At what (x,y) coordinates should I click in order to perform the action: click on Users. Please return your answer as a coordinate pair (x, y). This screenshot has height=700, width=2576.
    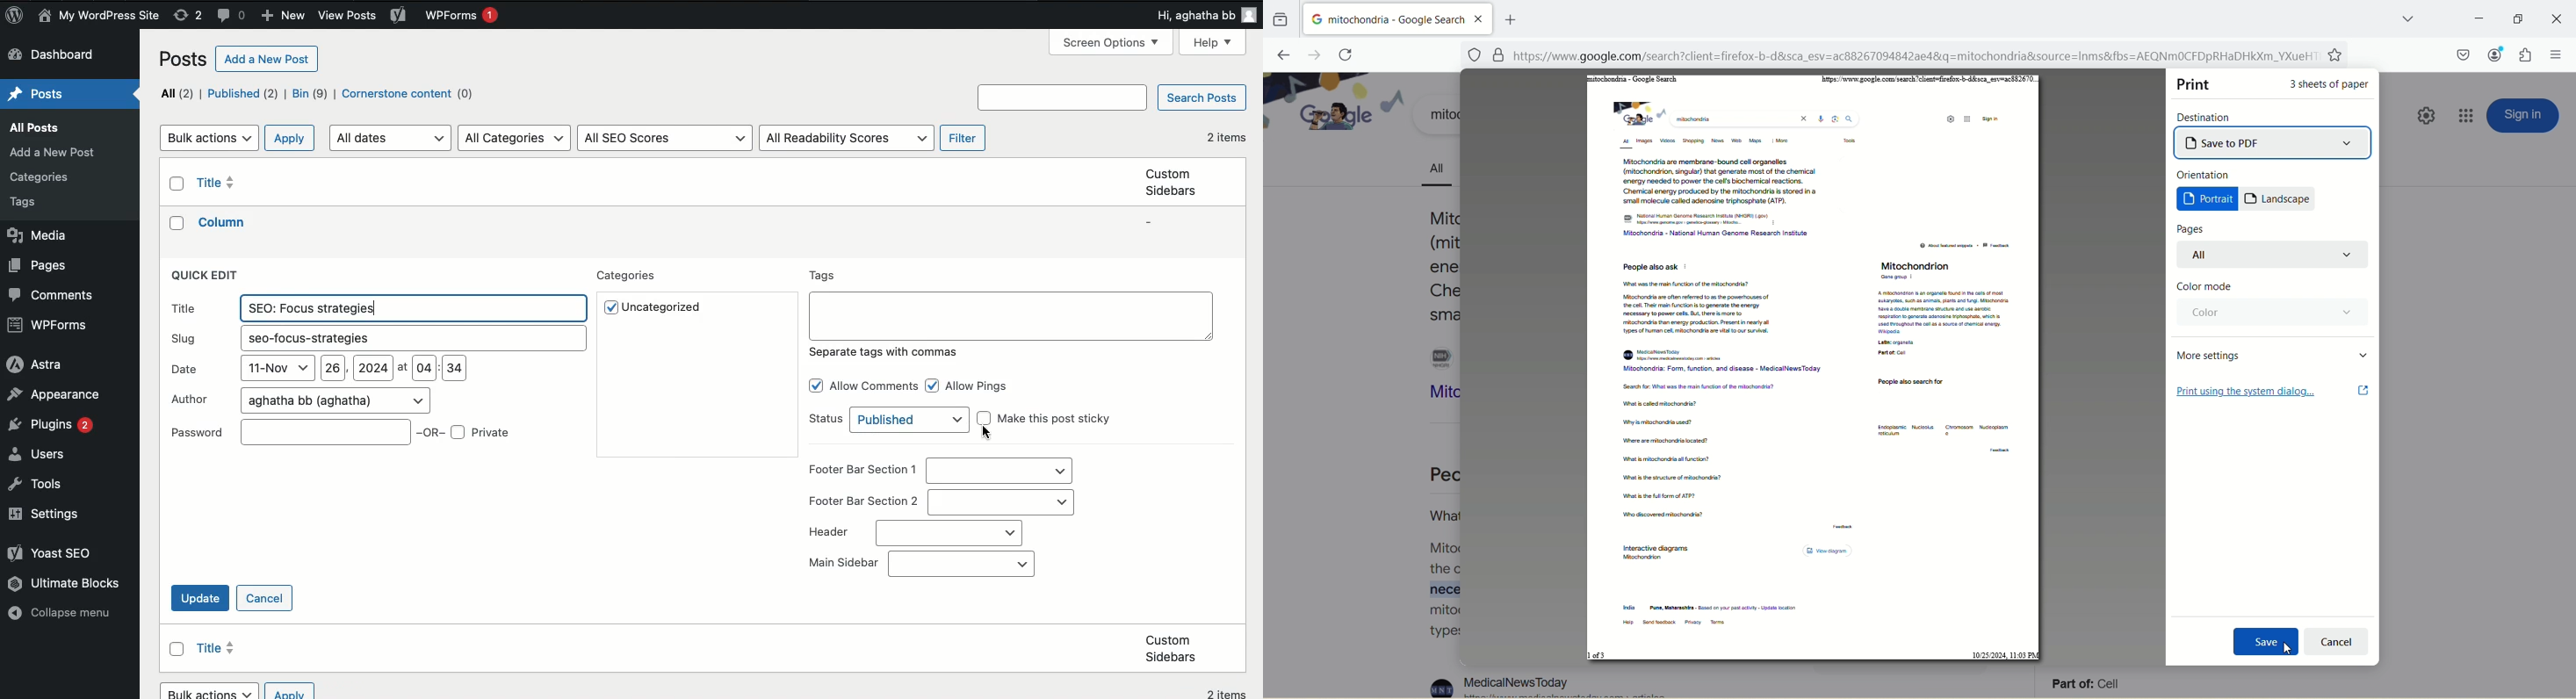
    Looking at the image, I should click on (41, 454).